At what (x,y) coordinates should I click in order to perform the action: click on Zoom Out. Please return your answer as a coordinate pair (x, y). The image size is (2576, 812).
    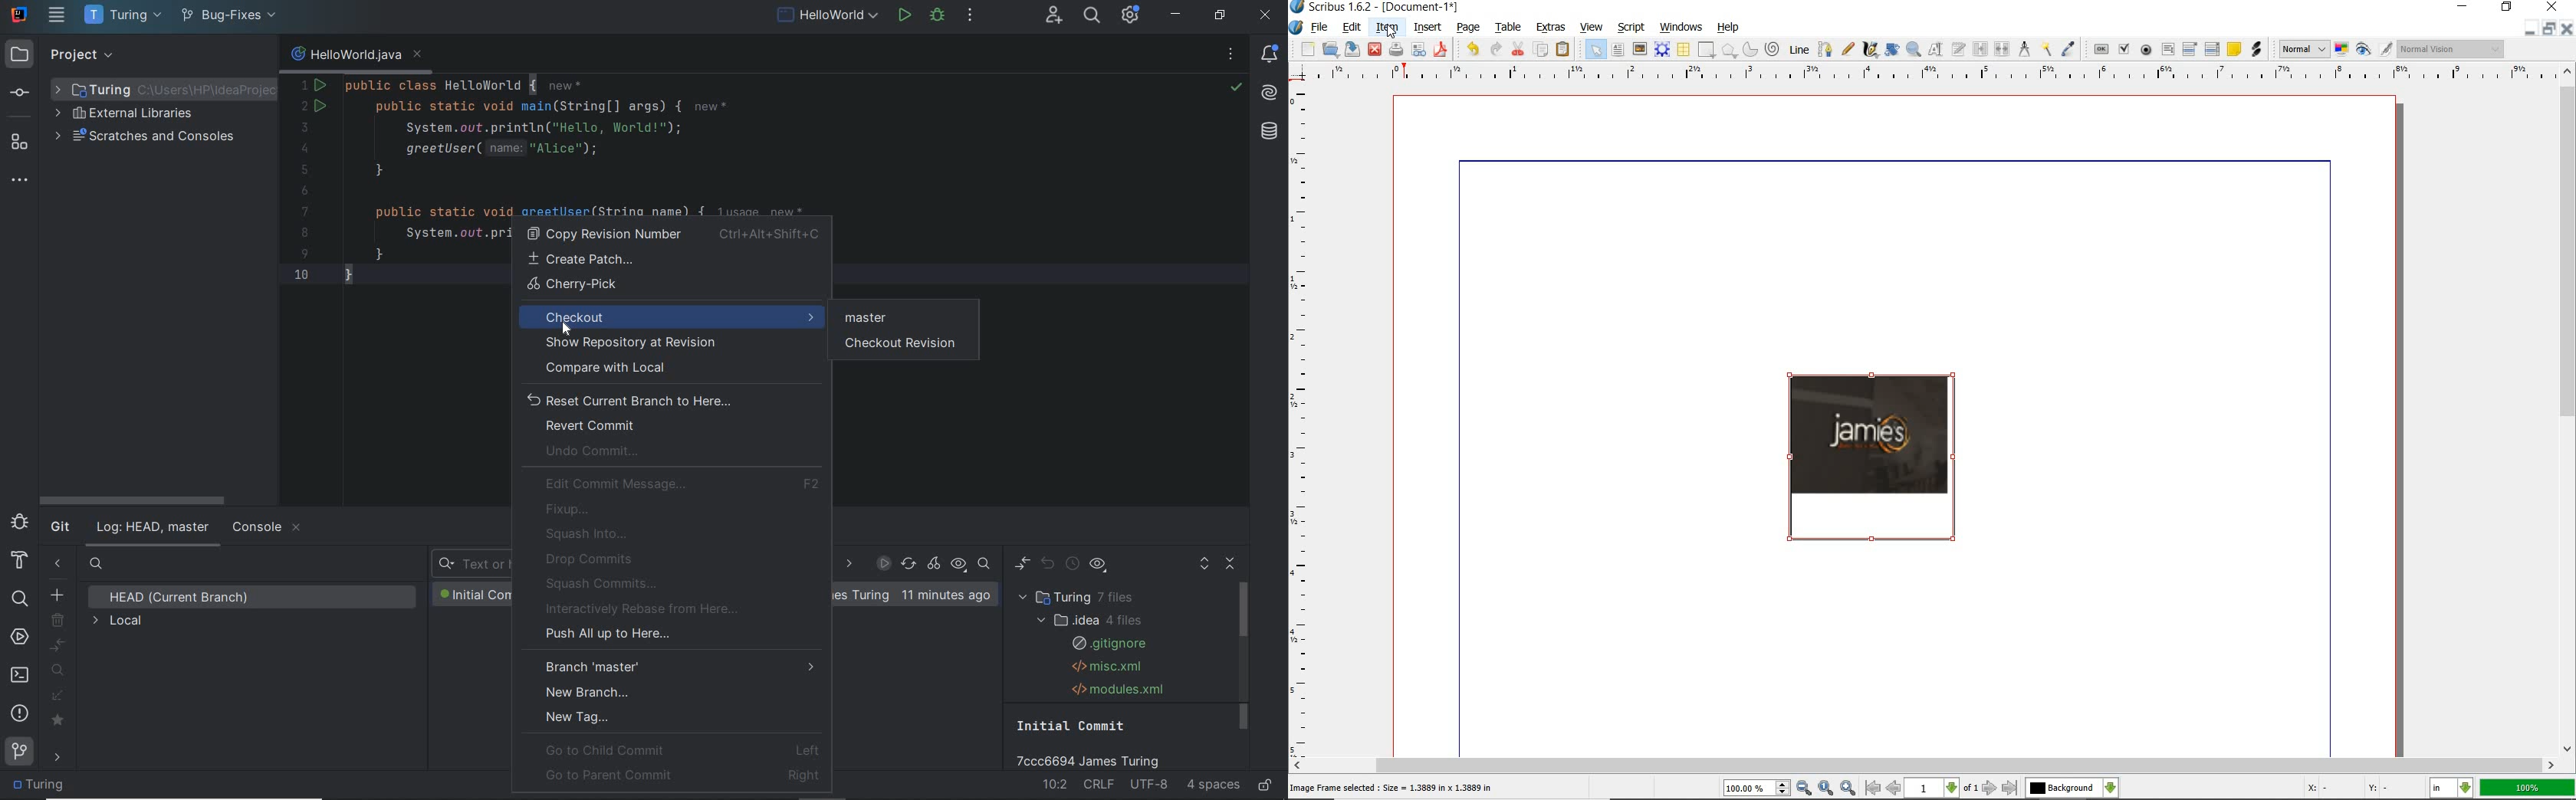
    Looking at the image, I should click on (1805, 788).